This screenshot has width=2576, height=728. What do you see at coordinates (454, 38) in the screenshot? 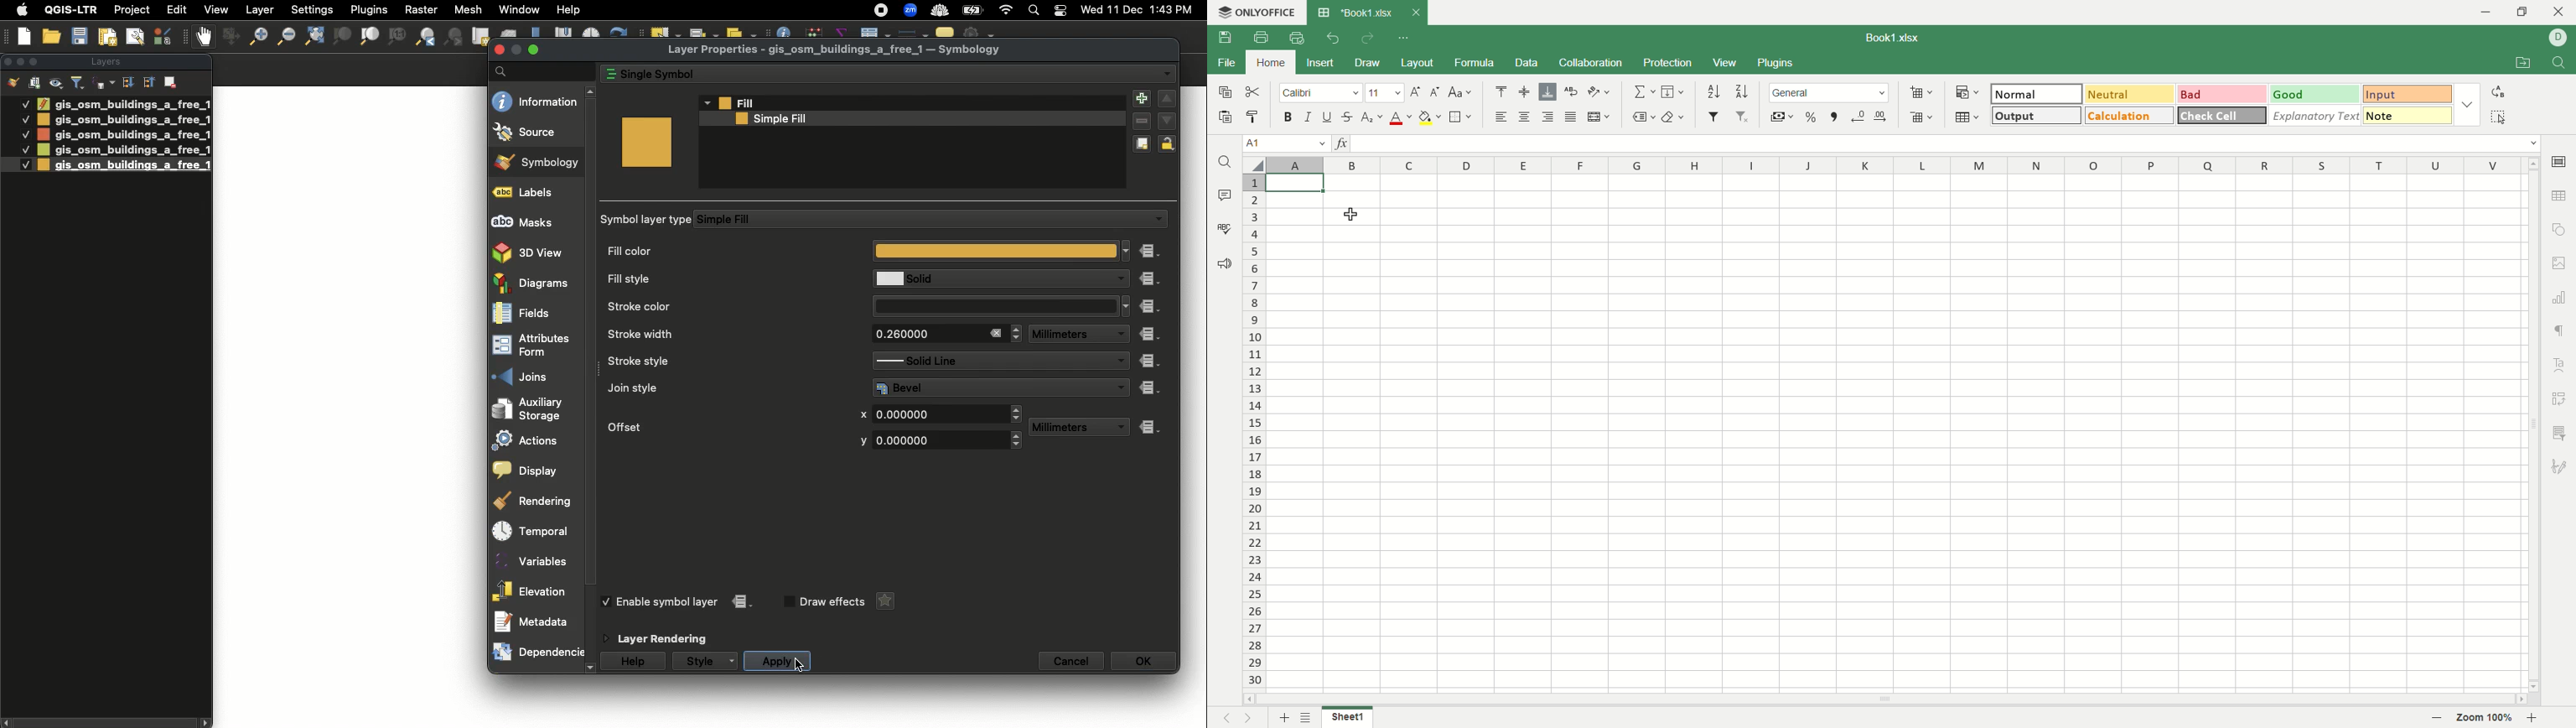
I see `Zoom first` at bounding box center [454, 38].